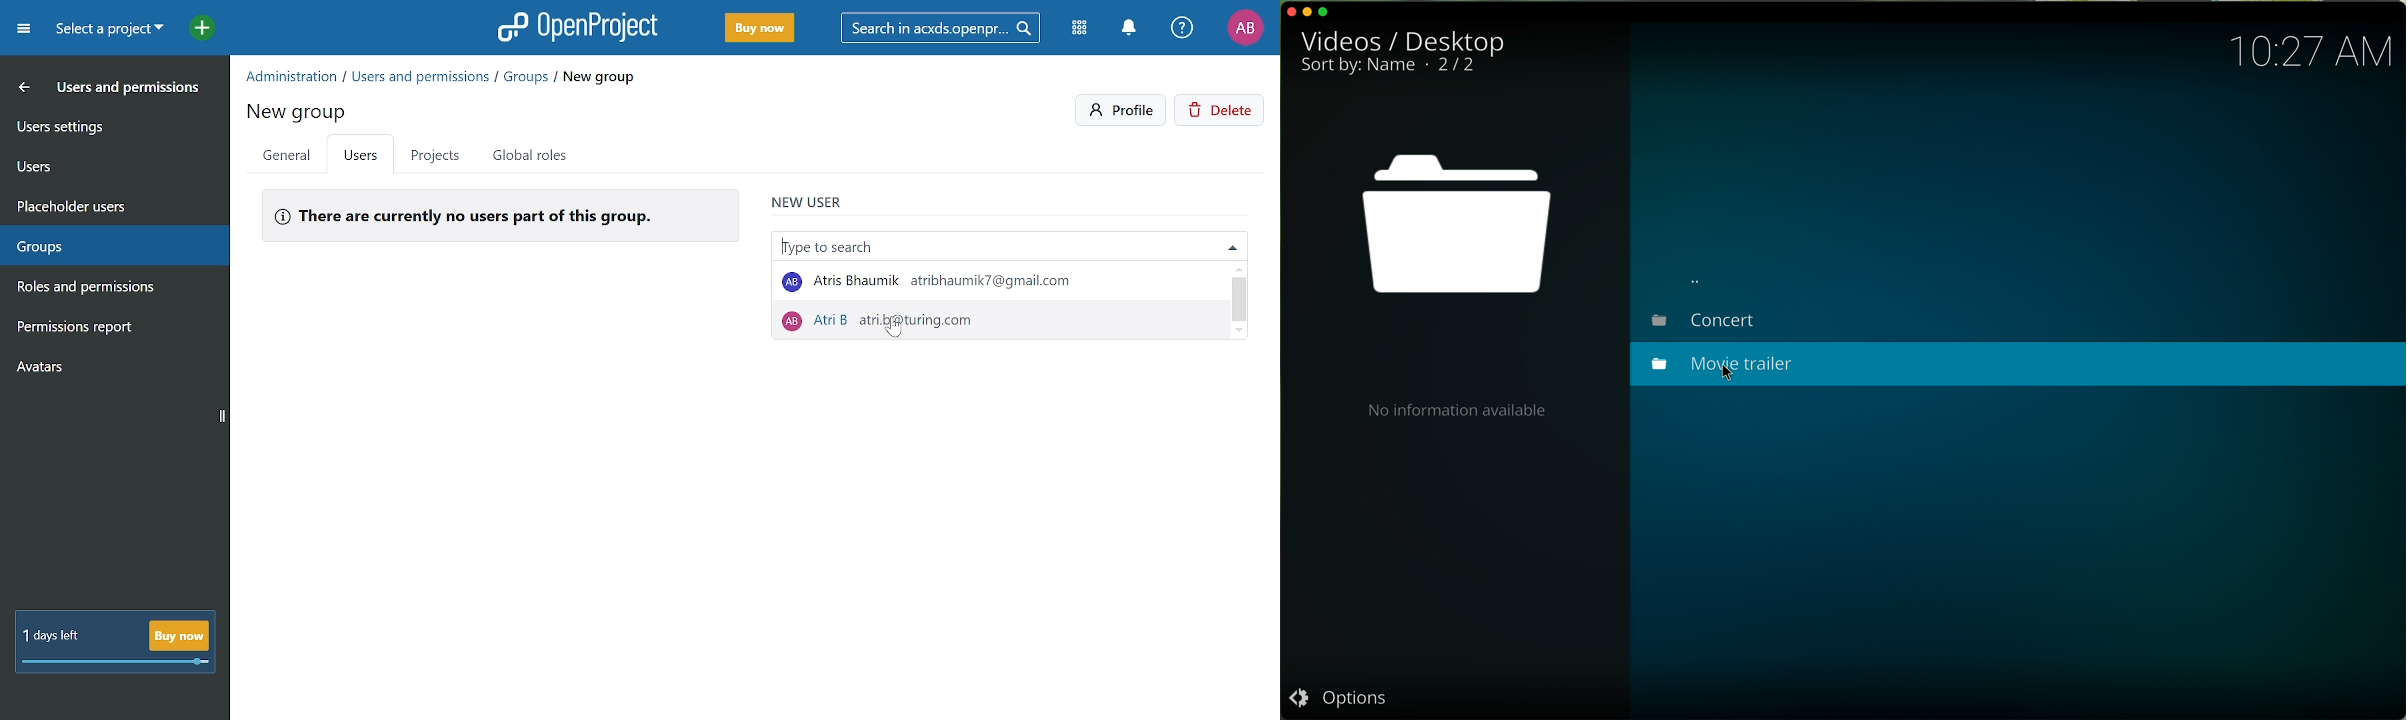 The height and width of the screenshot is (728, 2408). Describe the element at coordinates (499, 214) in the screenshot. I see `No users in the group` at that location.